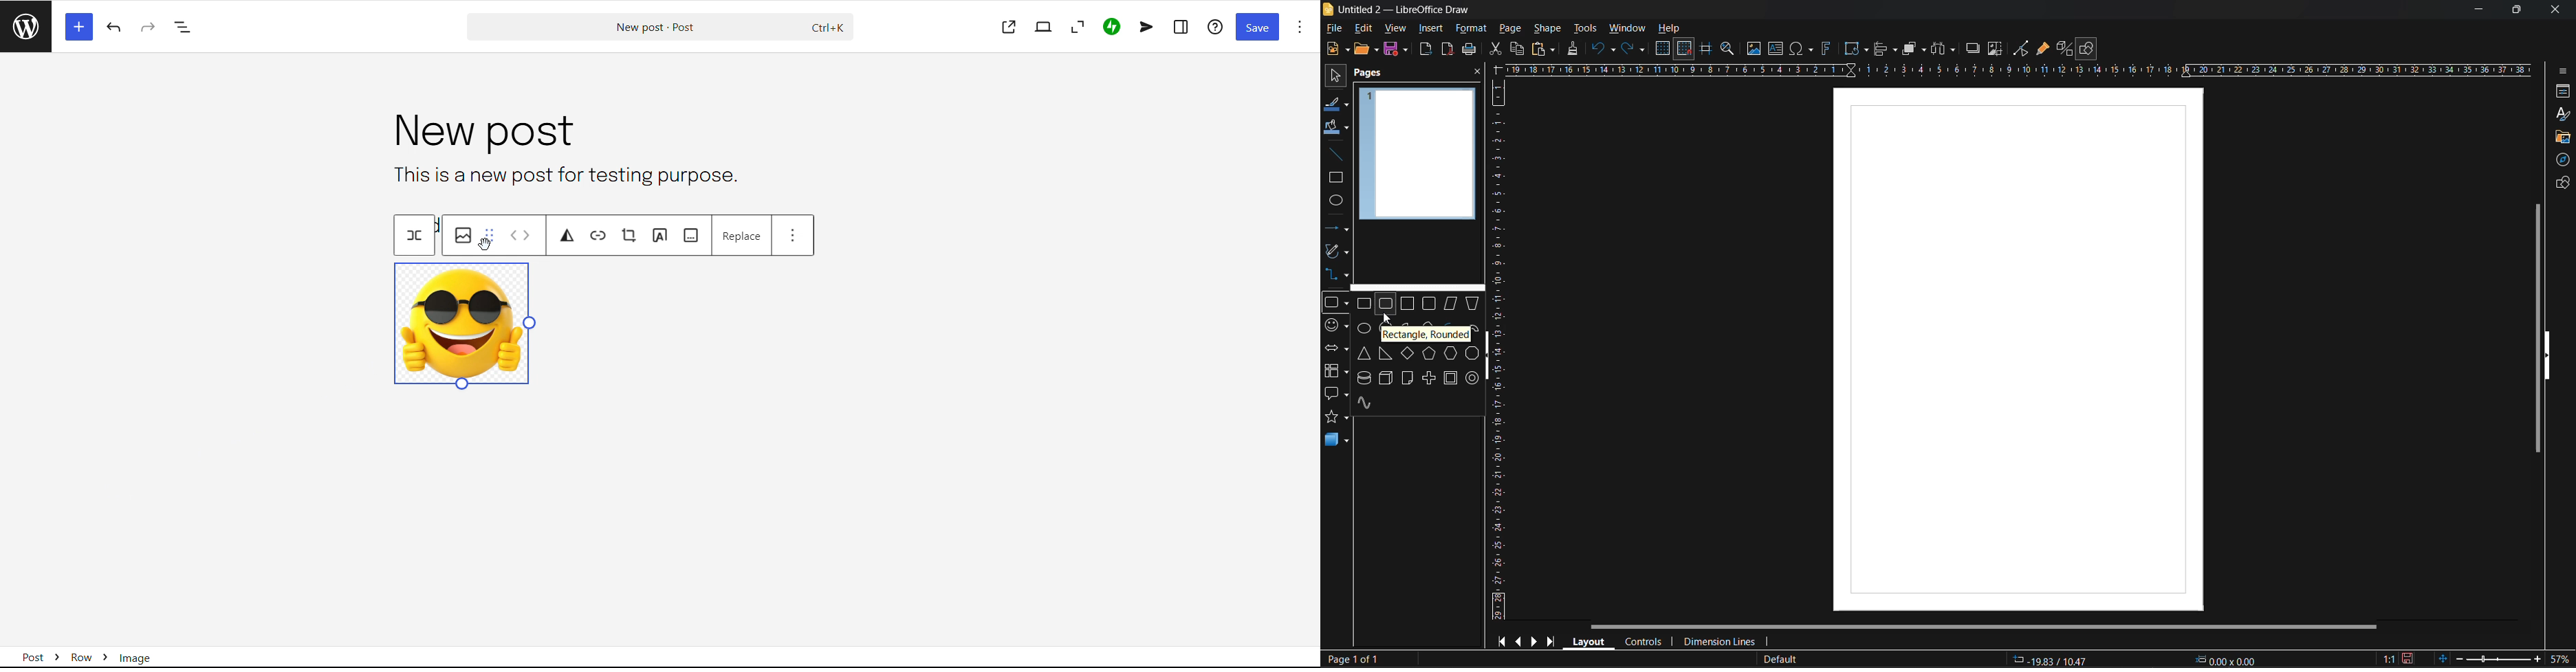 The width and height of the screenshot is (2576, 672). Describe the element at coordinates (1365, 304) in the screenshot. I see `rectangle` at that location.